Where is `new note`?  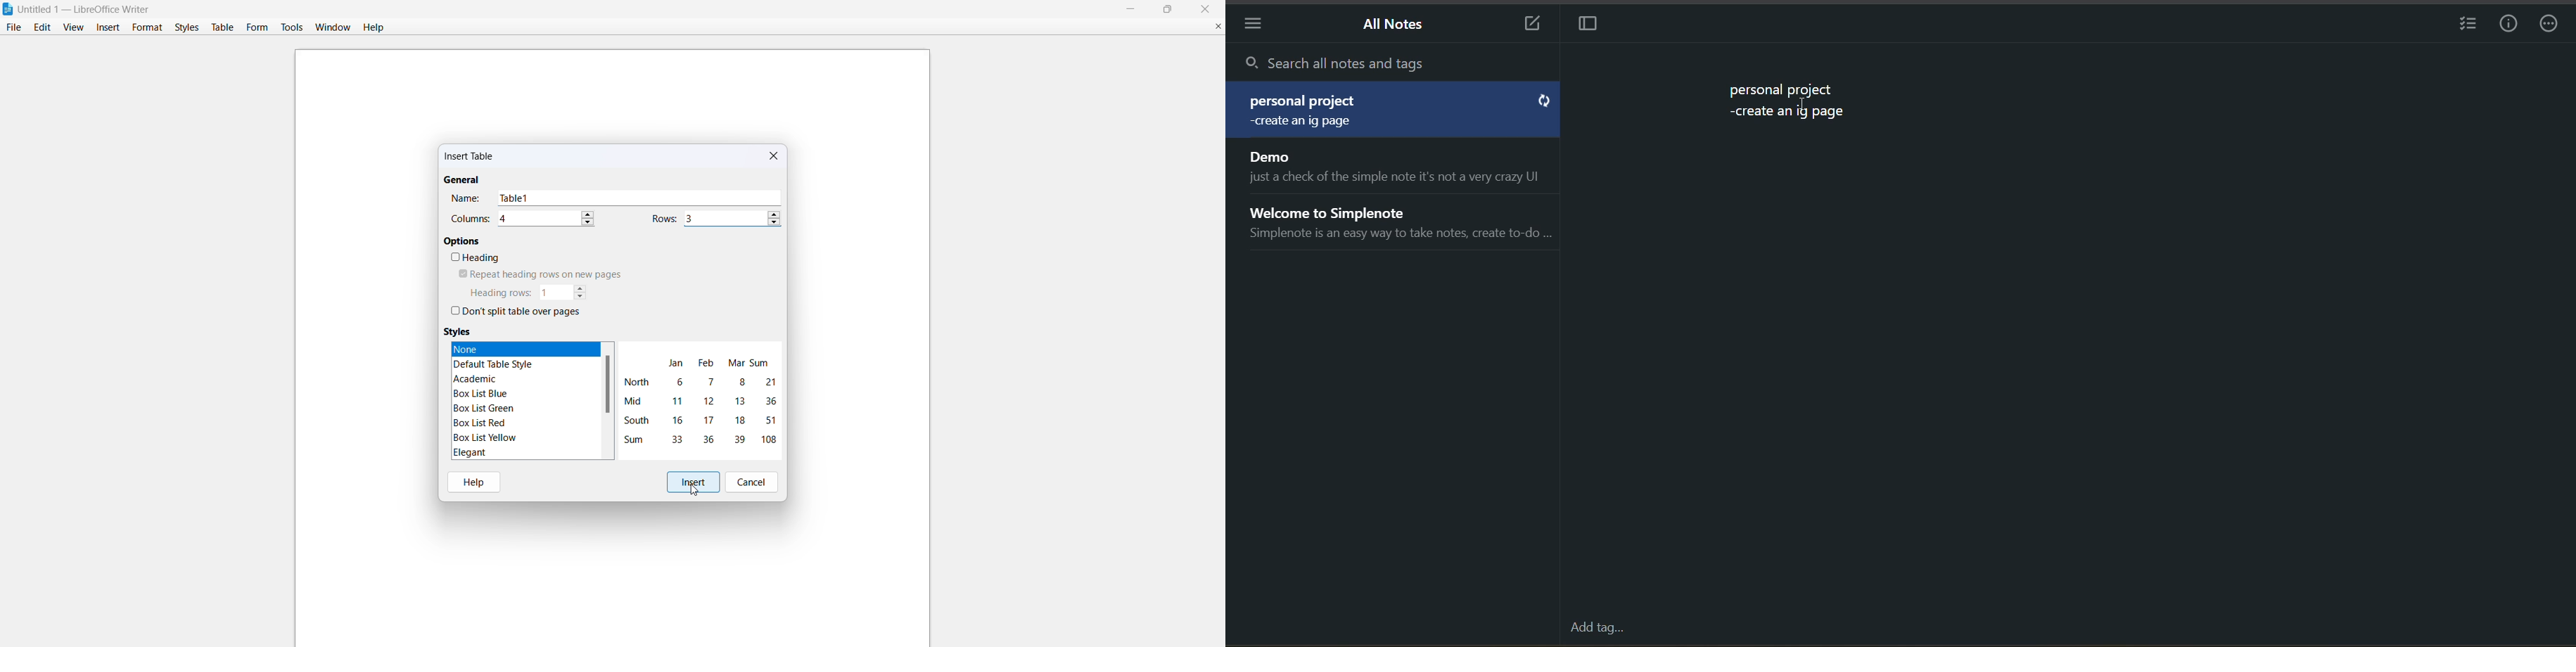 new note is located at coordinates (1525, 25).